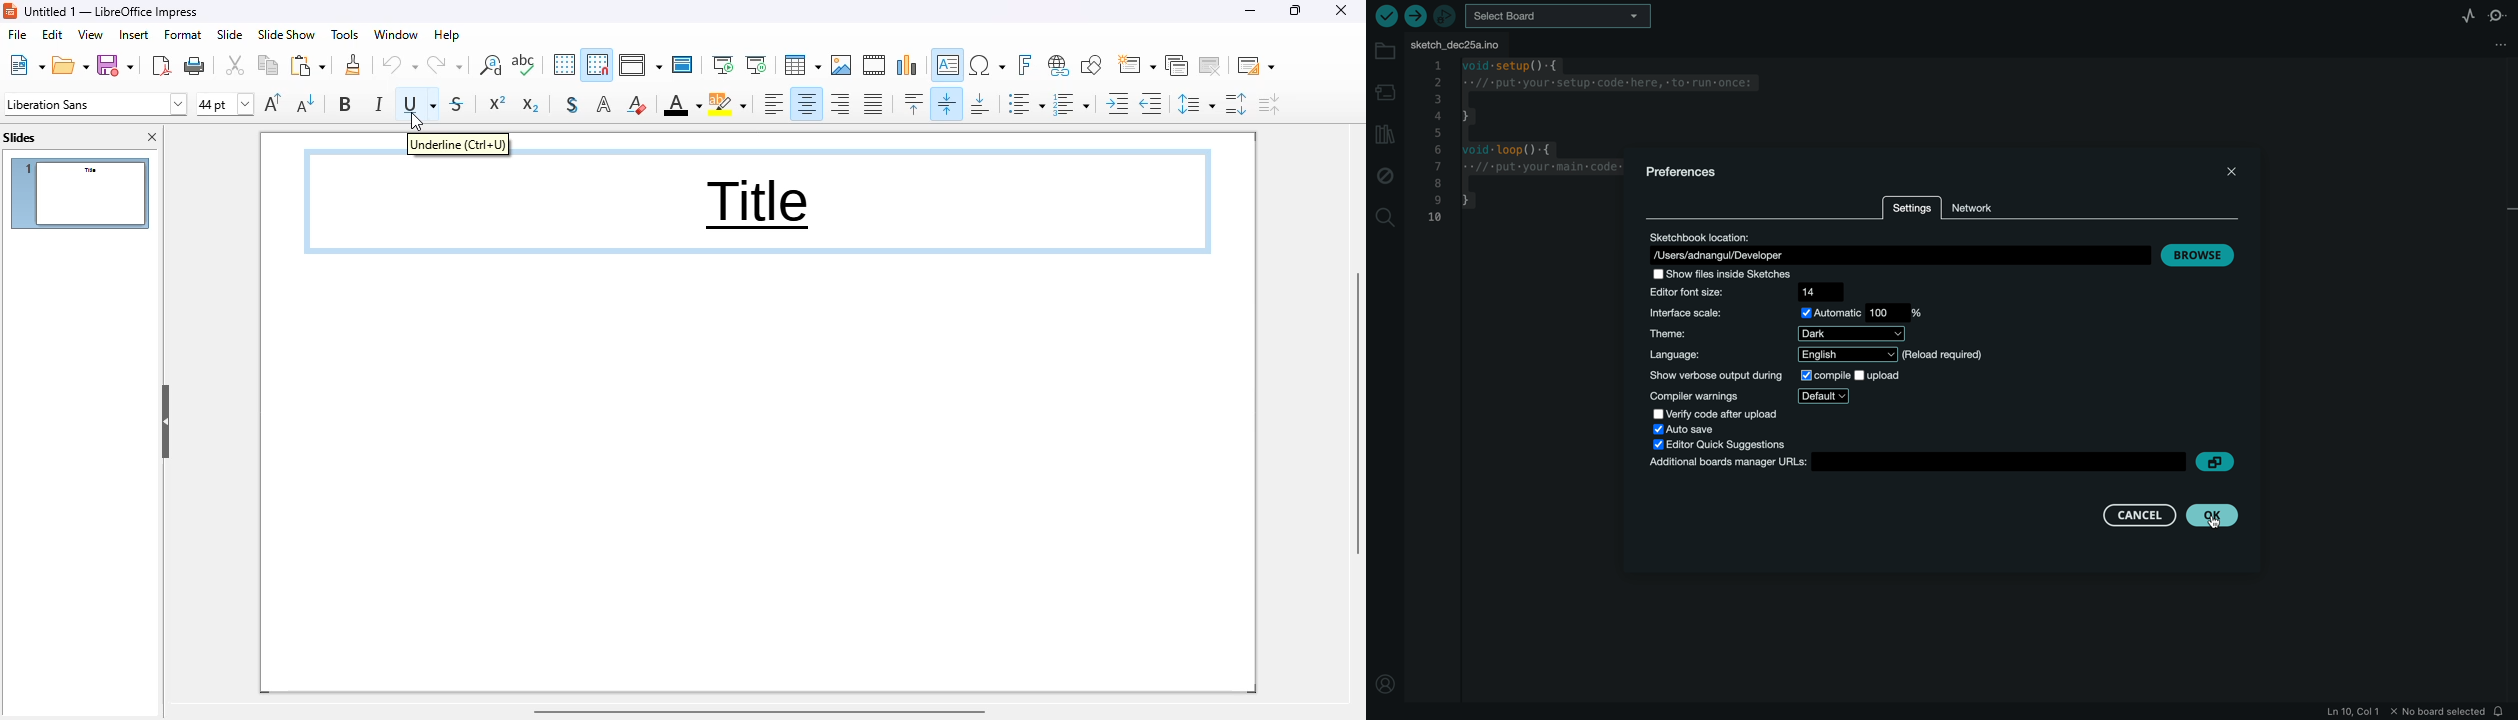 The height and width of the screenshot is (728, 2520). What do you see at coordinates (807, 103) in the screenshot?
I see `align center` at bounding box center [807, 103].